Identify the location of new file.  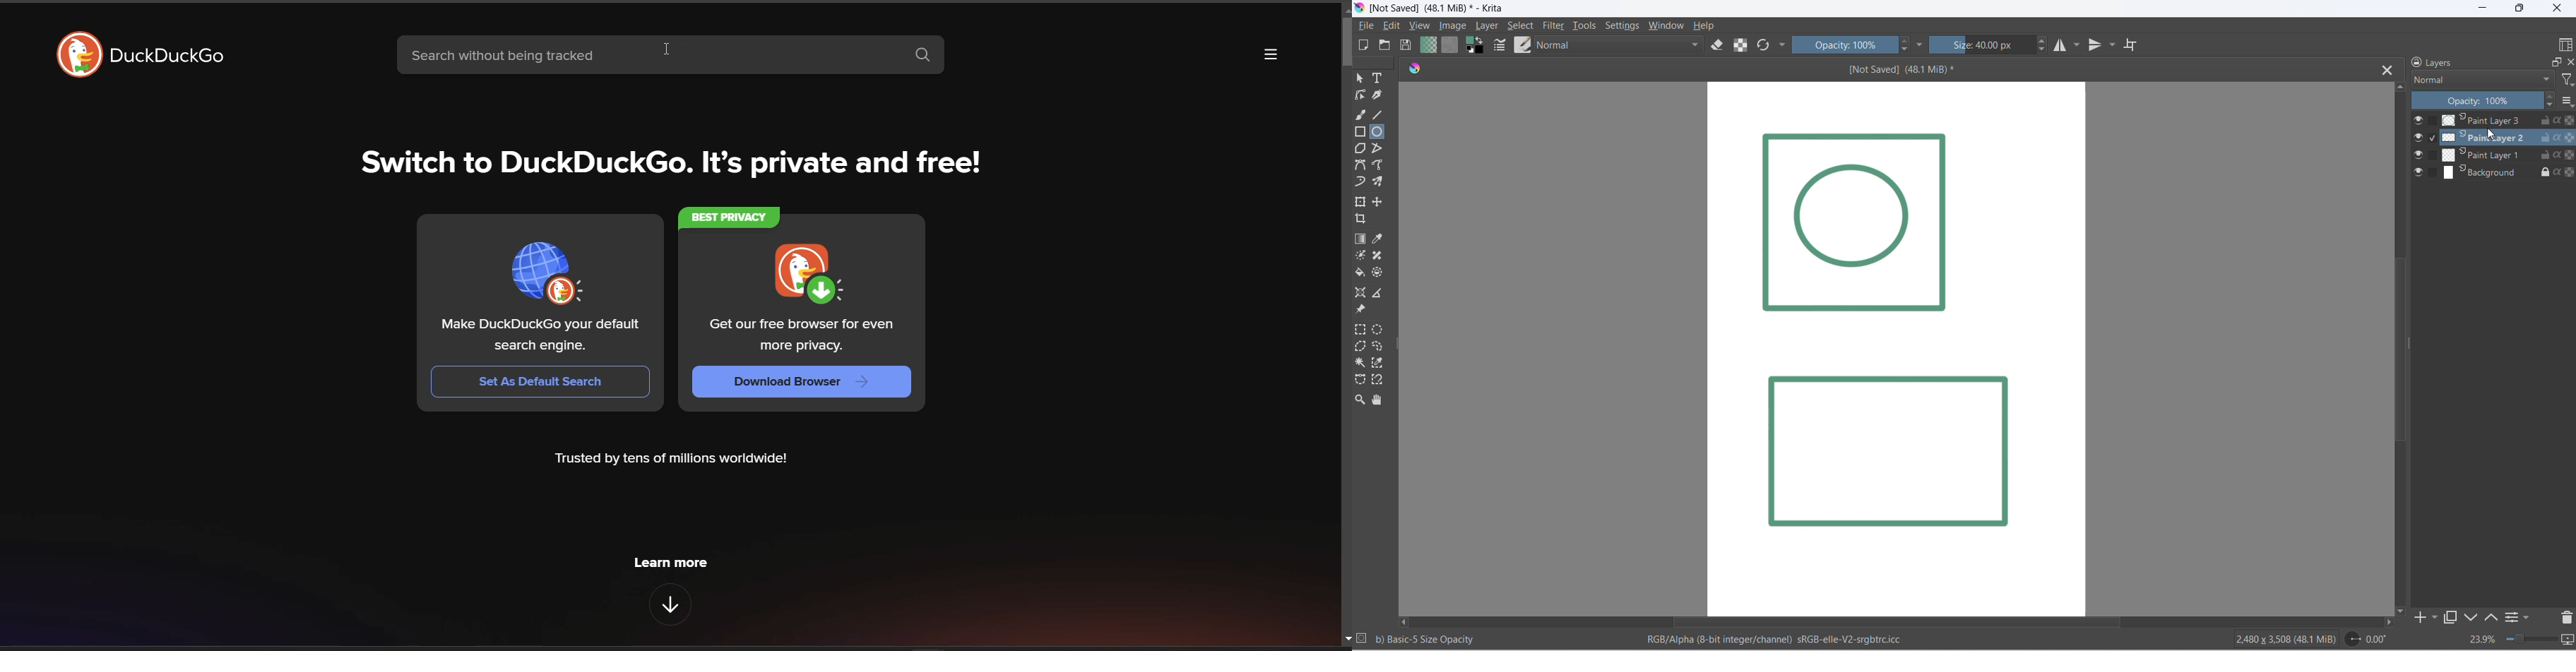
(1367, 45).